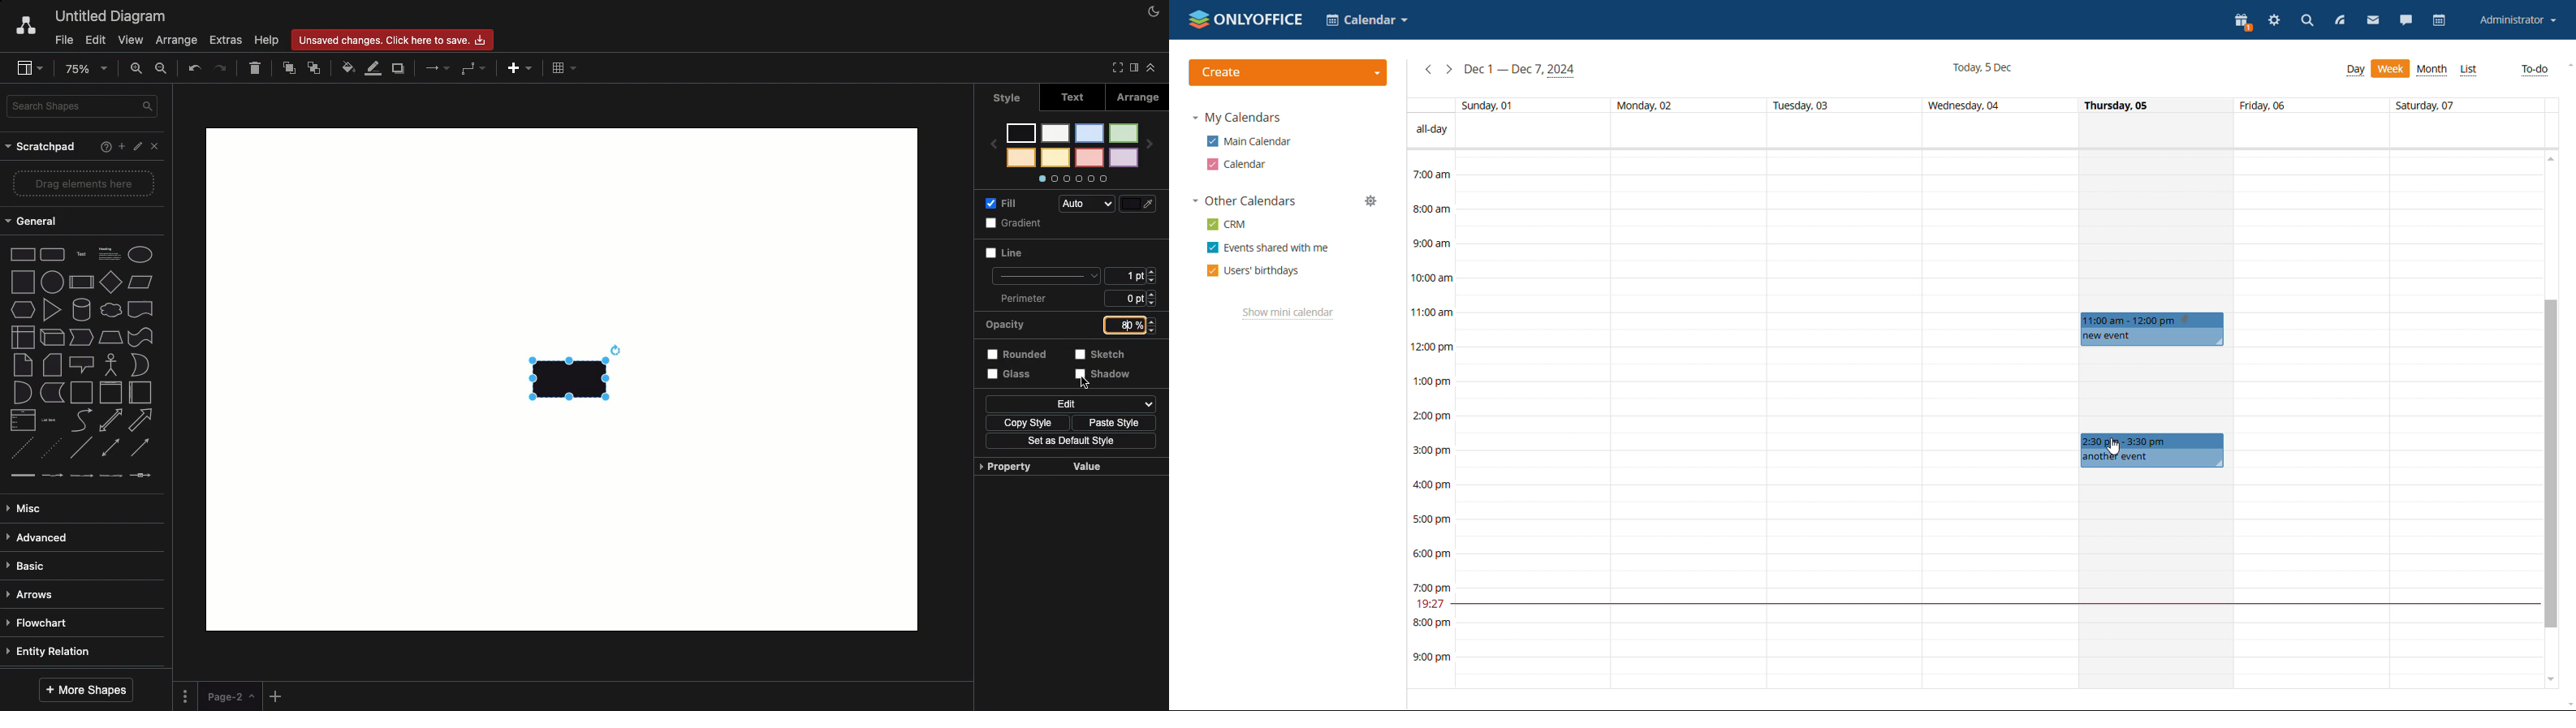 Image resolution: width=2576 pixels, height=728 pixels. I want to click on Text, so click(1069, 97).